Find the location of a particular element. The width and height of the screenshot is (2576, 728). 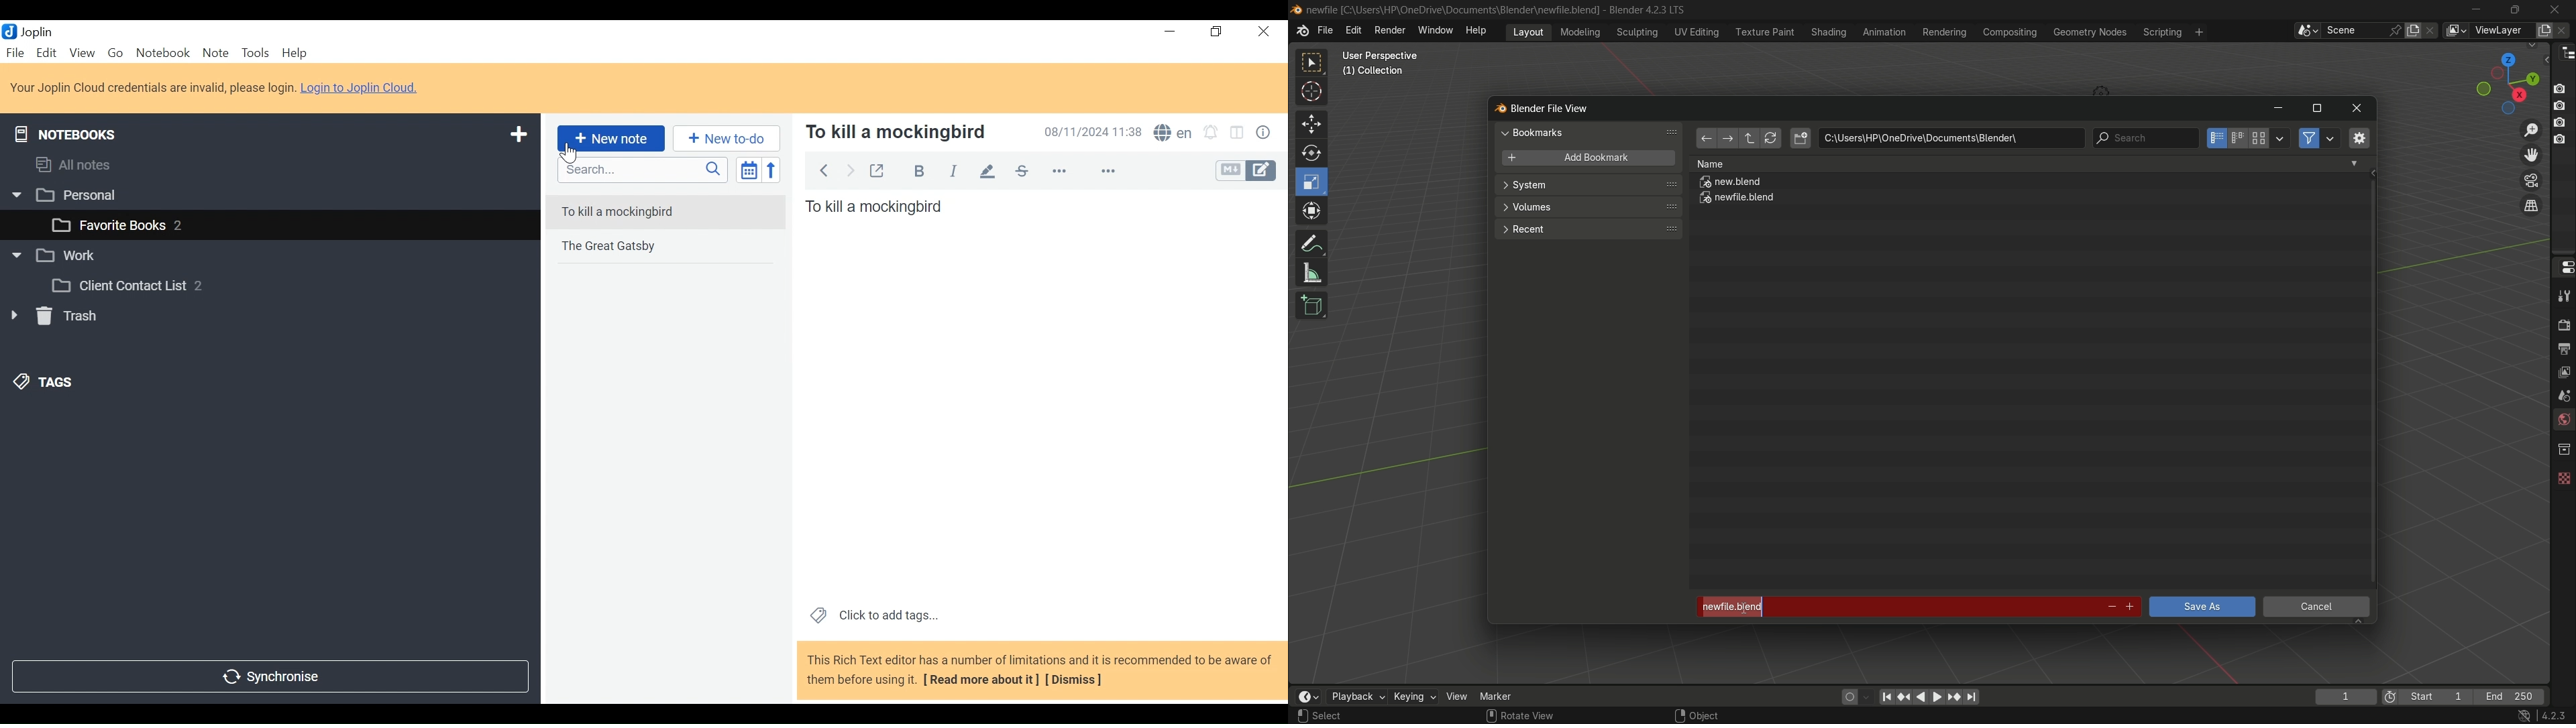

Bold is located at coordinates (922, 171).